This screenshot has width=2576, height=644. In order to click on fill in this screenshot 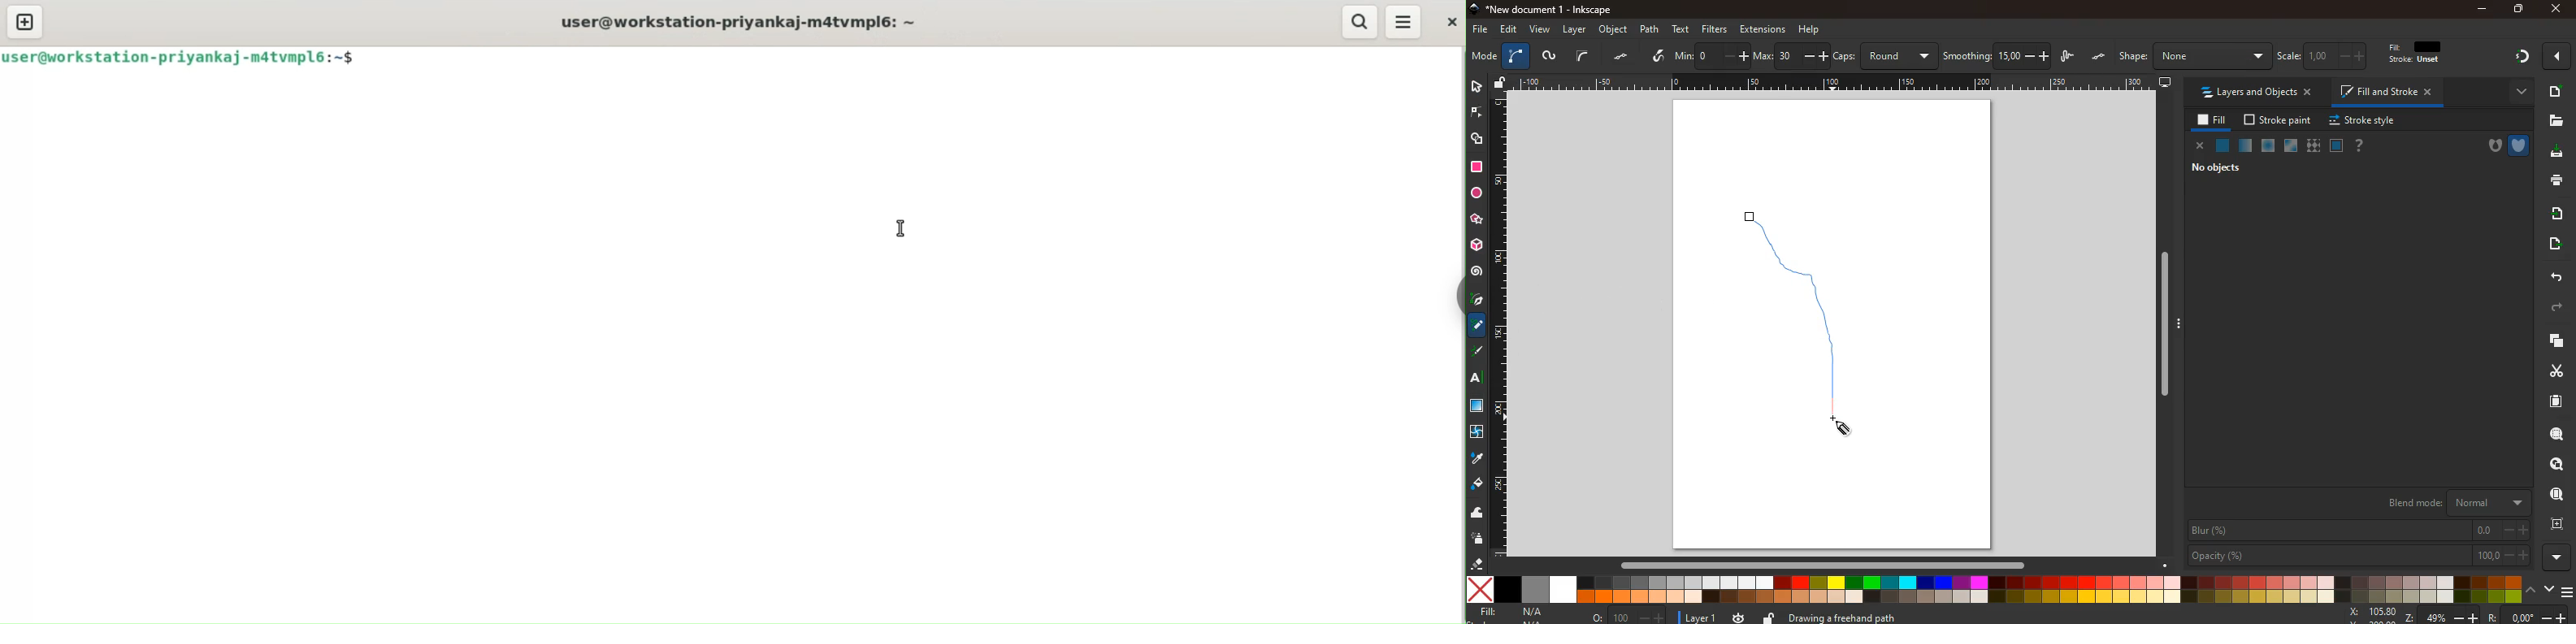, I will do `click(1517, 613)`.